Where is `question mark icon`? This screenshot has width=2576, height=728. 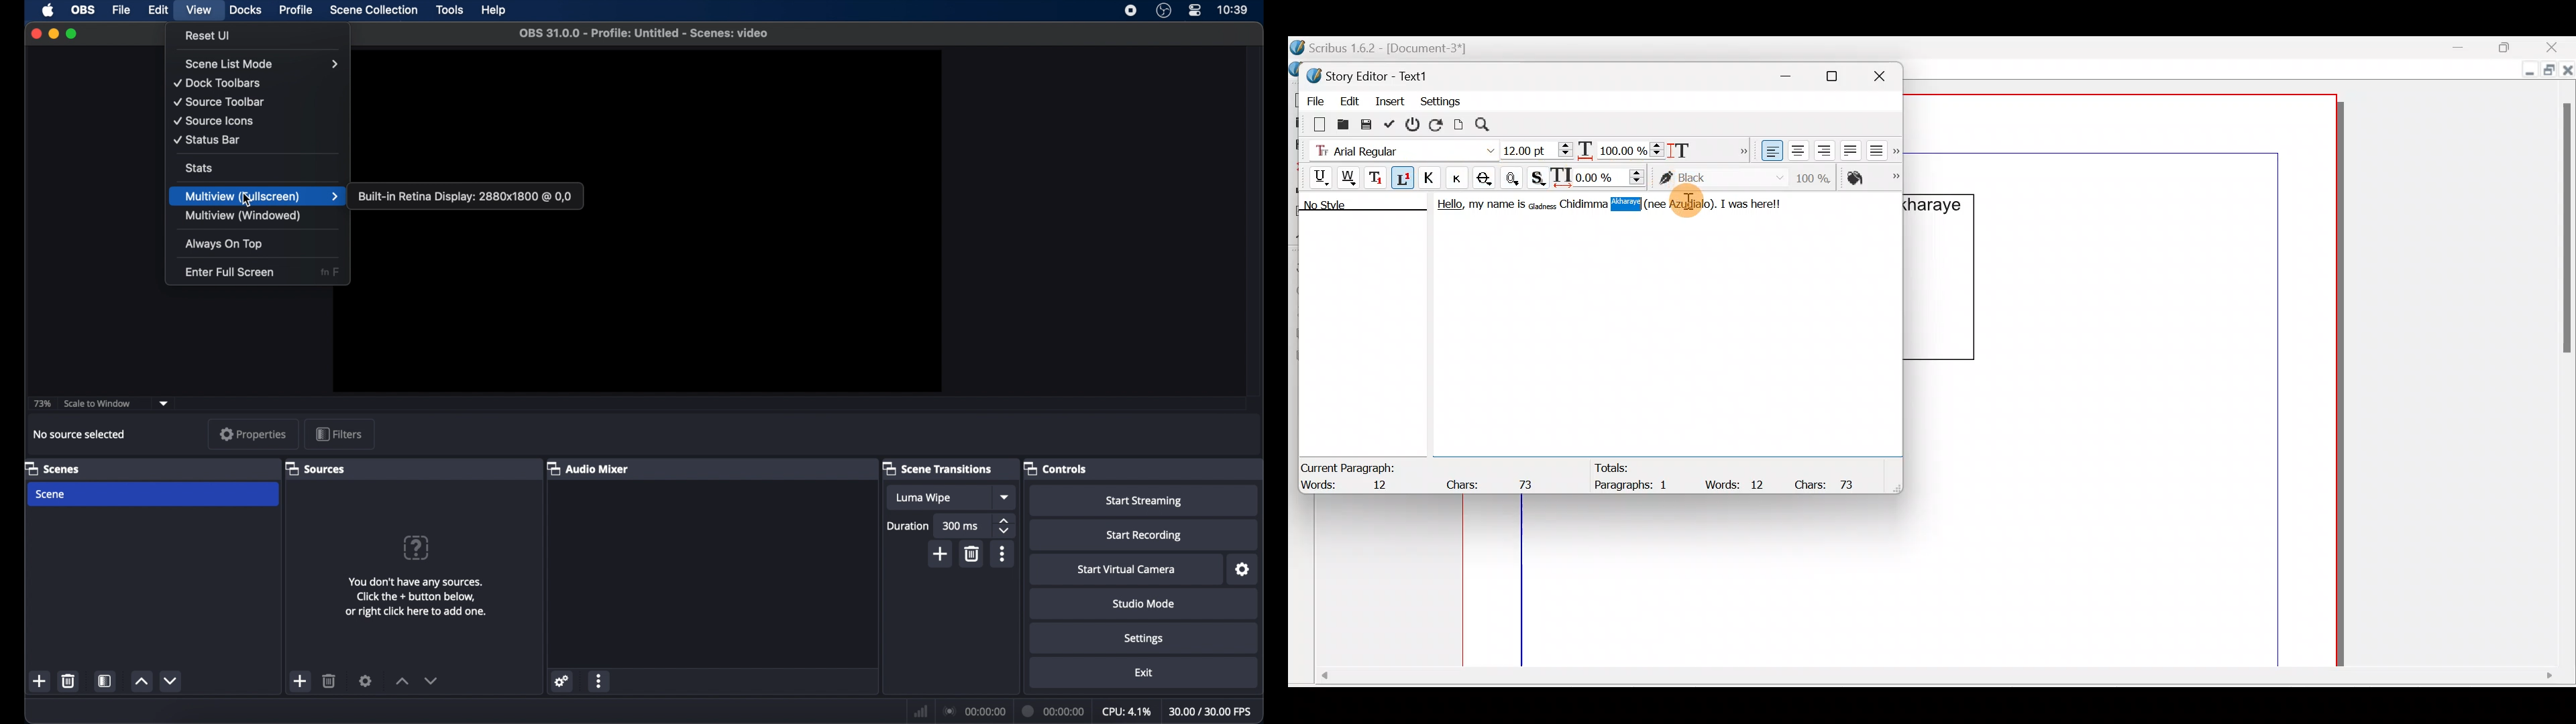
question mark icon is located at coordinates (417, 548).